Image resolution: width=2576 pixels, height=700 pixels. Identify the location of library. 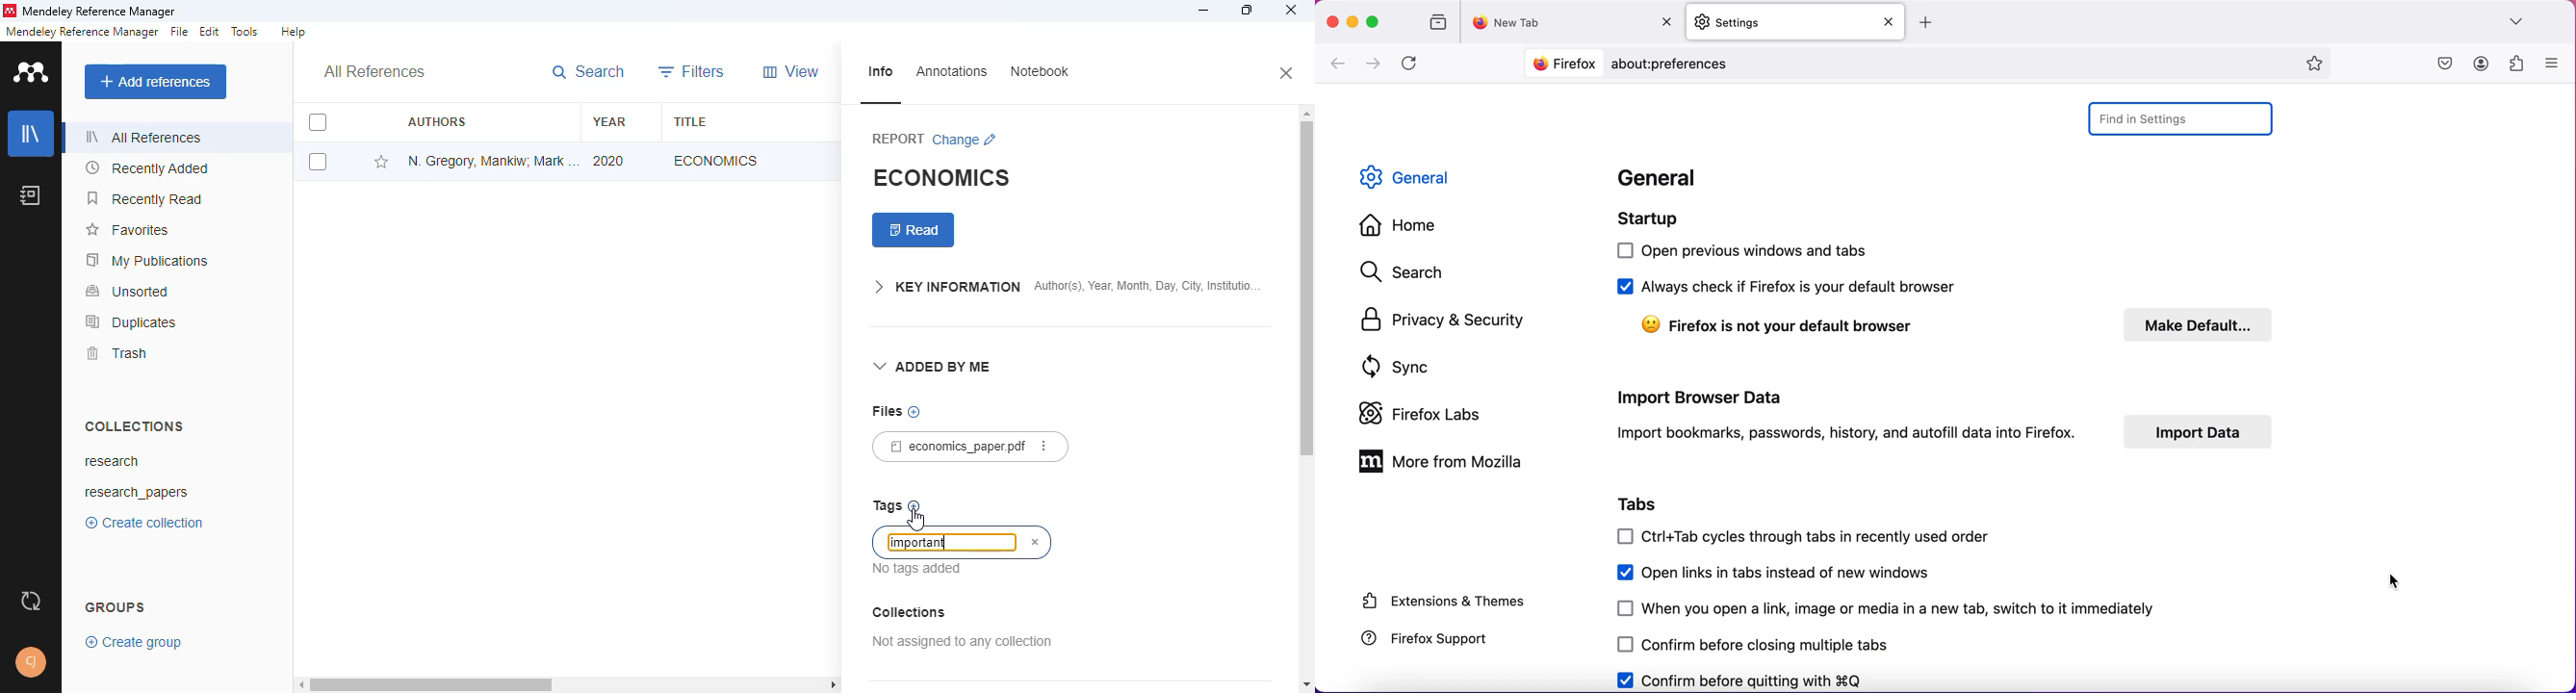
(31, 134).